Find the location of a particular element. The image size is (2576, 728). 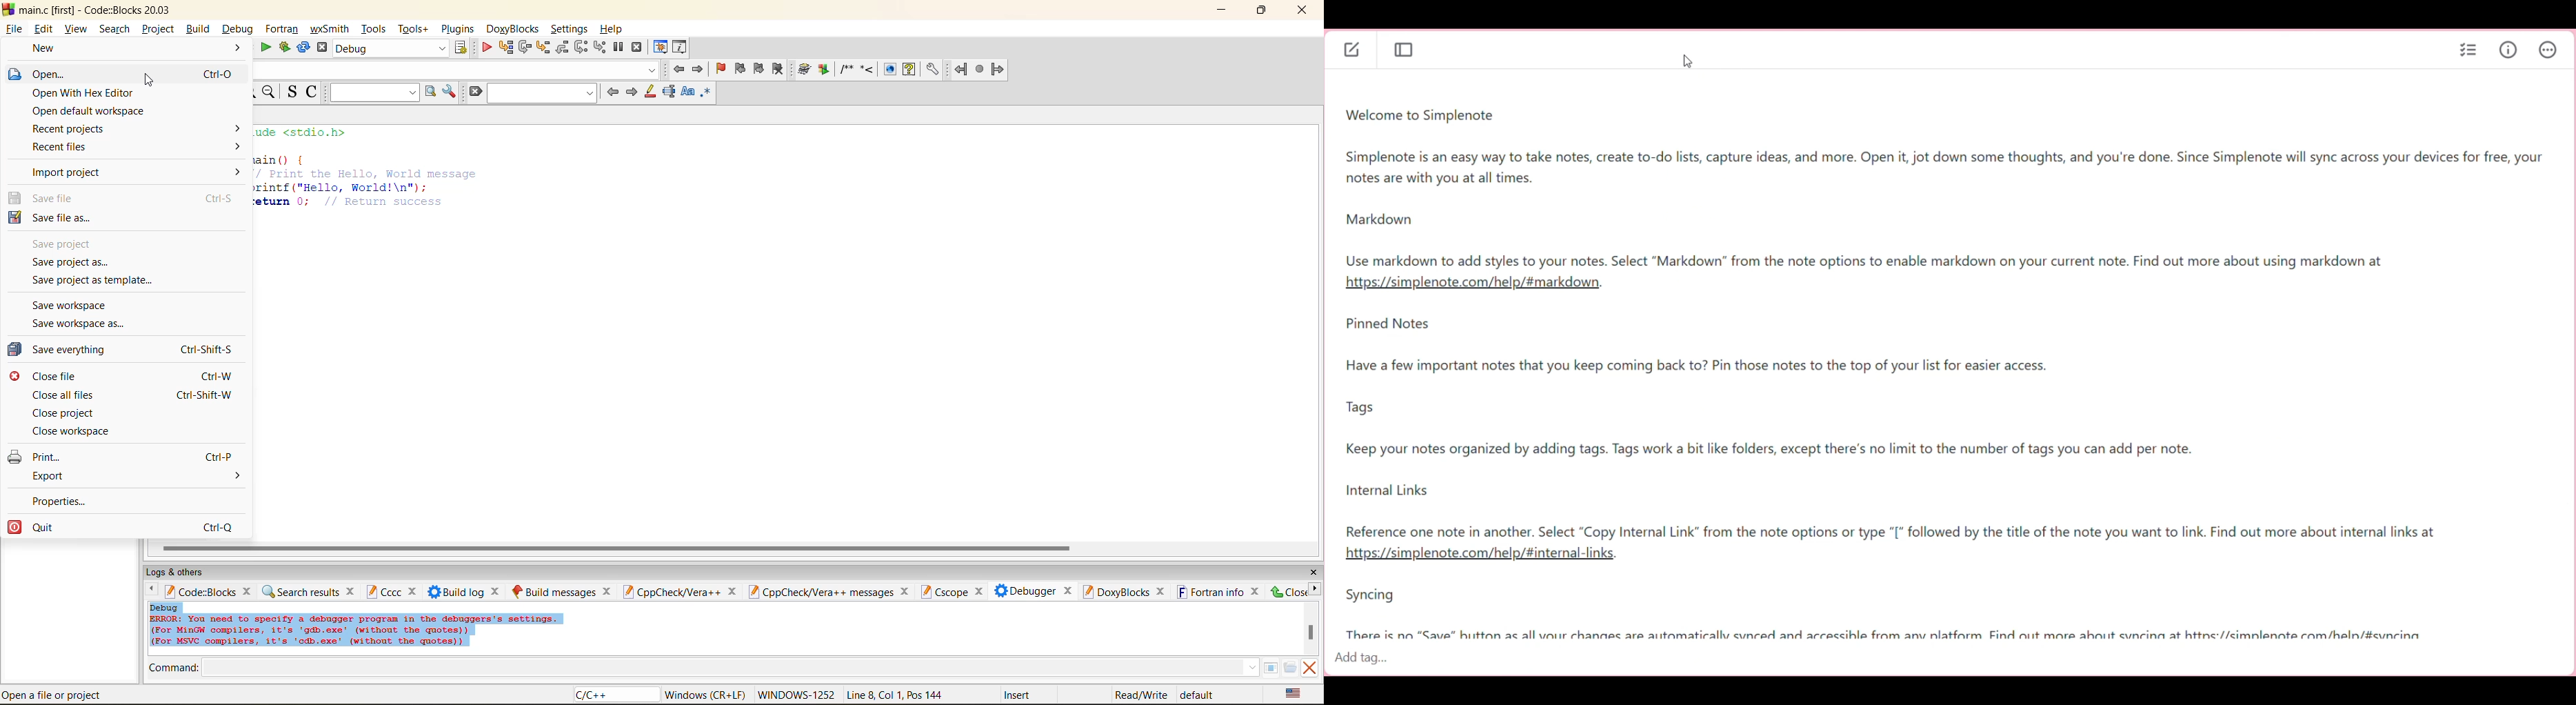

doxyblocks is located at coordinates (515, 29).